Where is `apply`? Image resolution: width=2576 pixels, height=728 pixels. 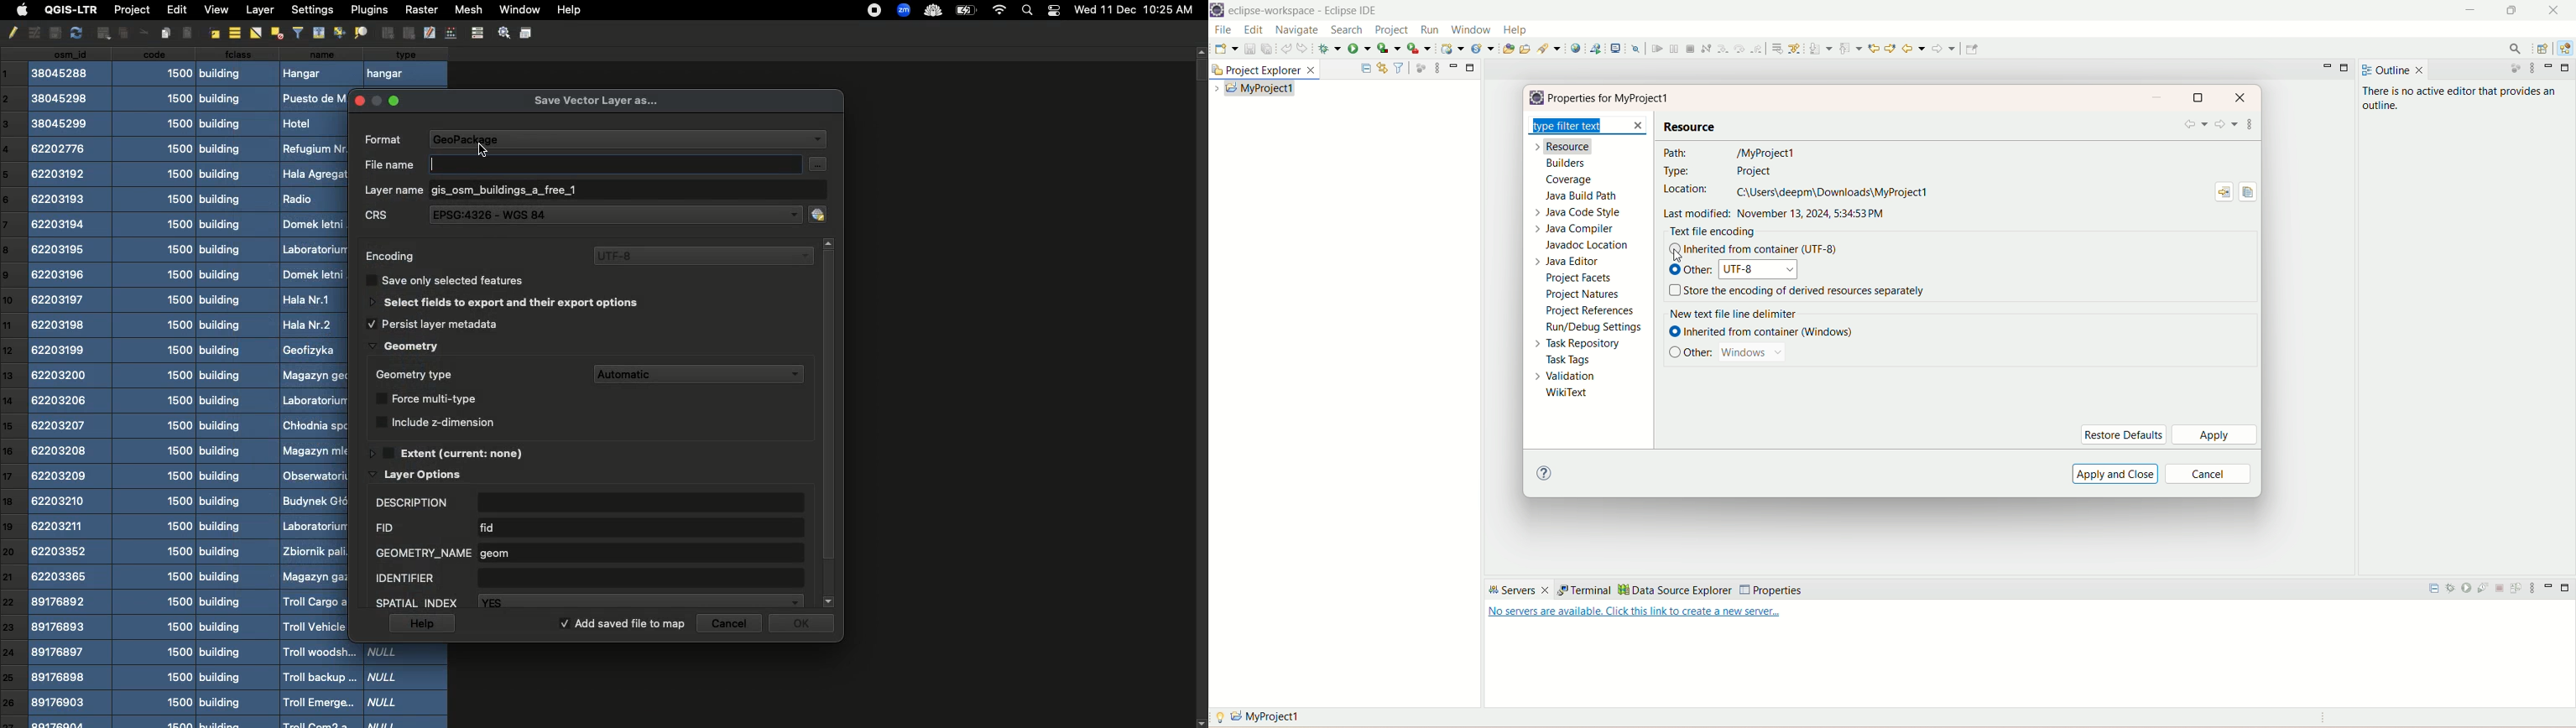 apply is located at coordinates (2215, 435).